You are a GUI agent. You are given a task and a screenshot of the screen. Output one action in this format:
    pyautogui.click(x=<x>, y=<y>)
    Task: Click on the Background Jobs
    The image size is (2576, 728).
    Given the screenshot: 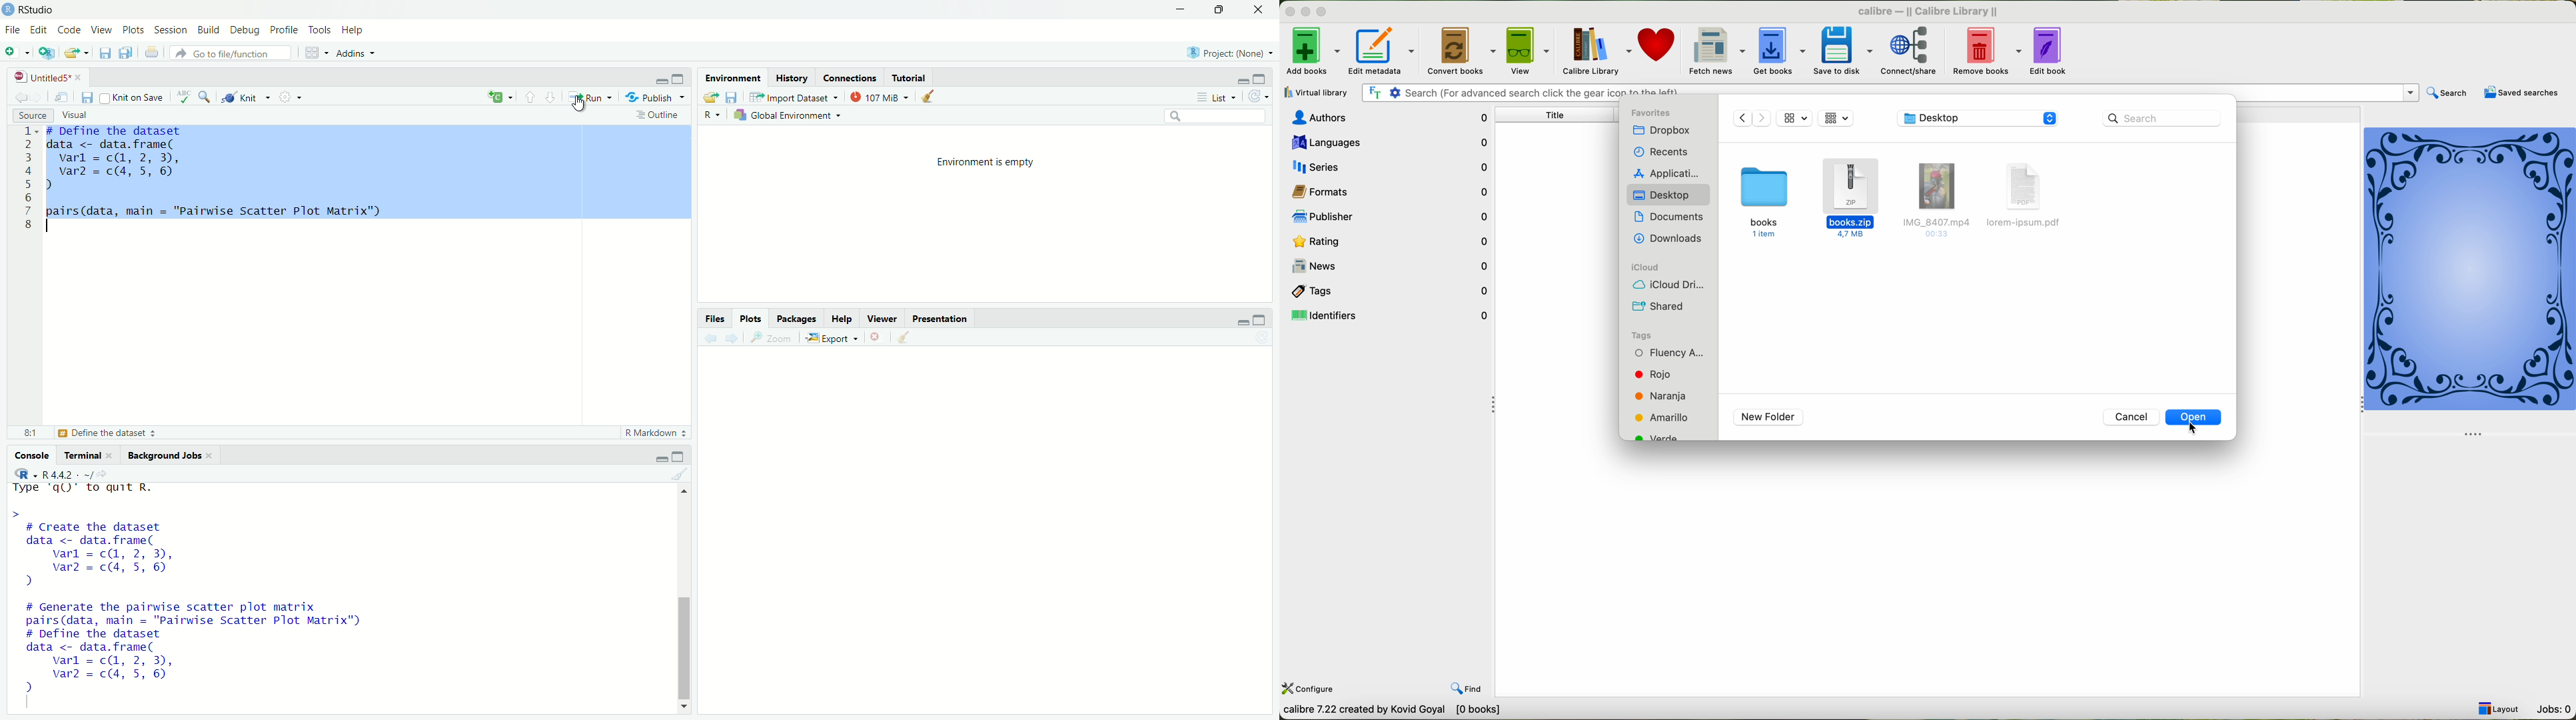 What is the action you would take?
    pyautogui.click(x=167, y=455)
    